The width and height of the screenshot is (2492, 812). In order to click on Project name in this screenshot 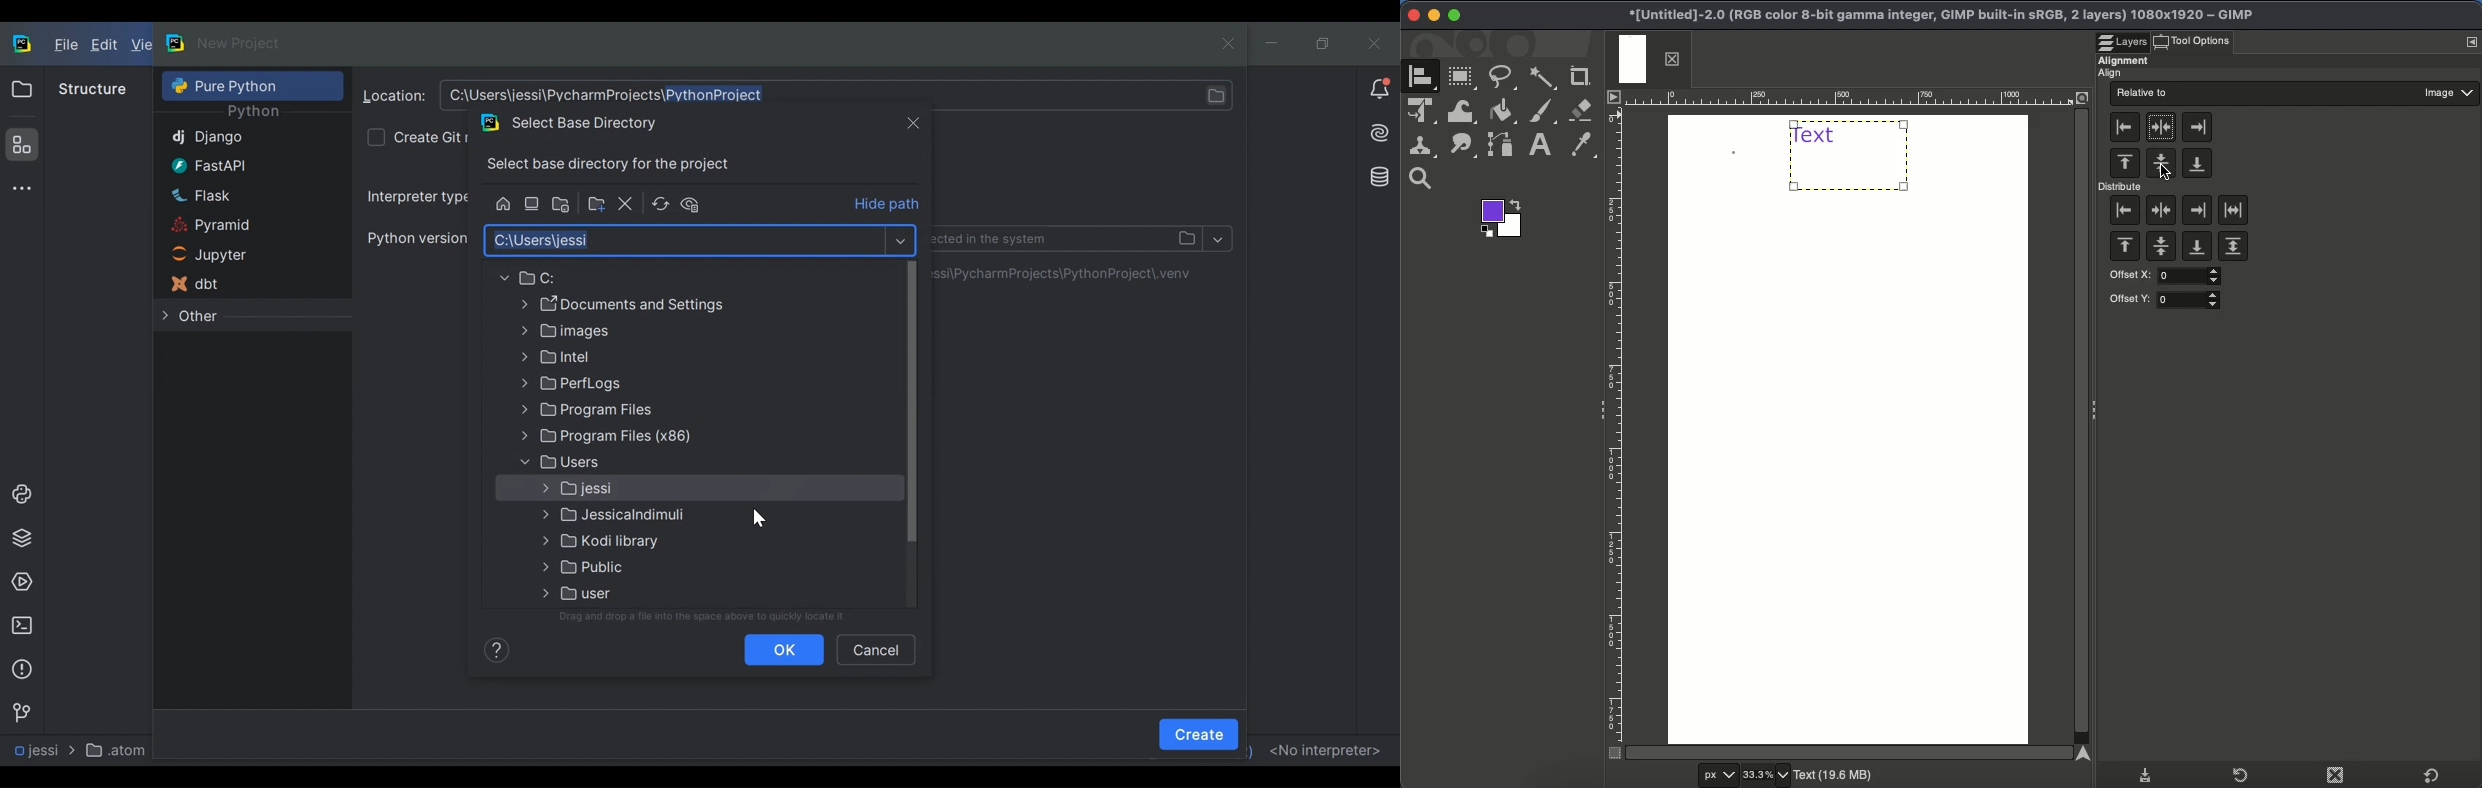, I will do `click(1939, 12)`.